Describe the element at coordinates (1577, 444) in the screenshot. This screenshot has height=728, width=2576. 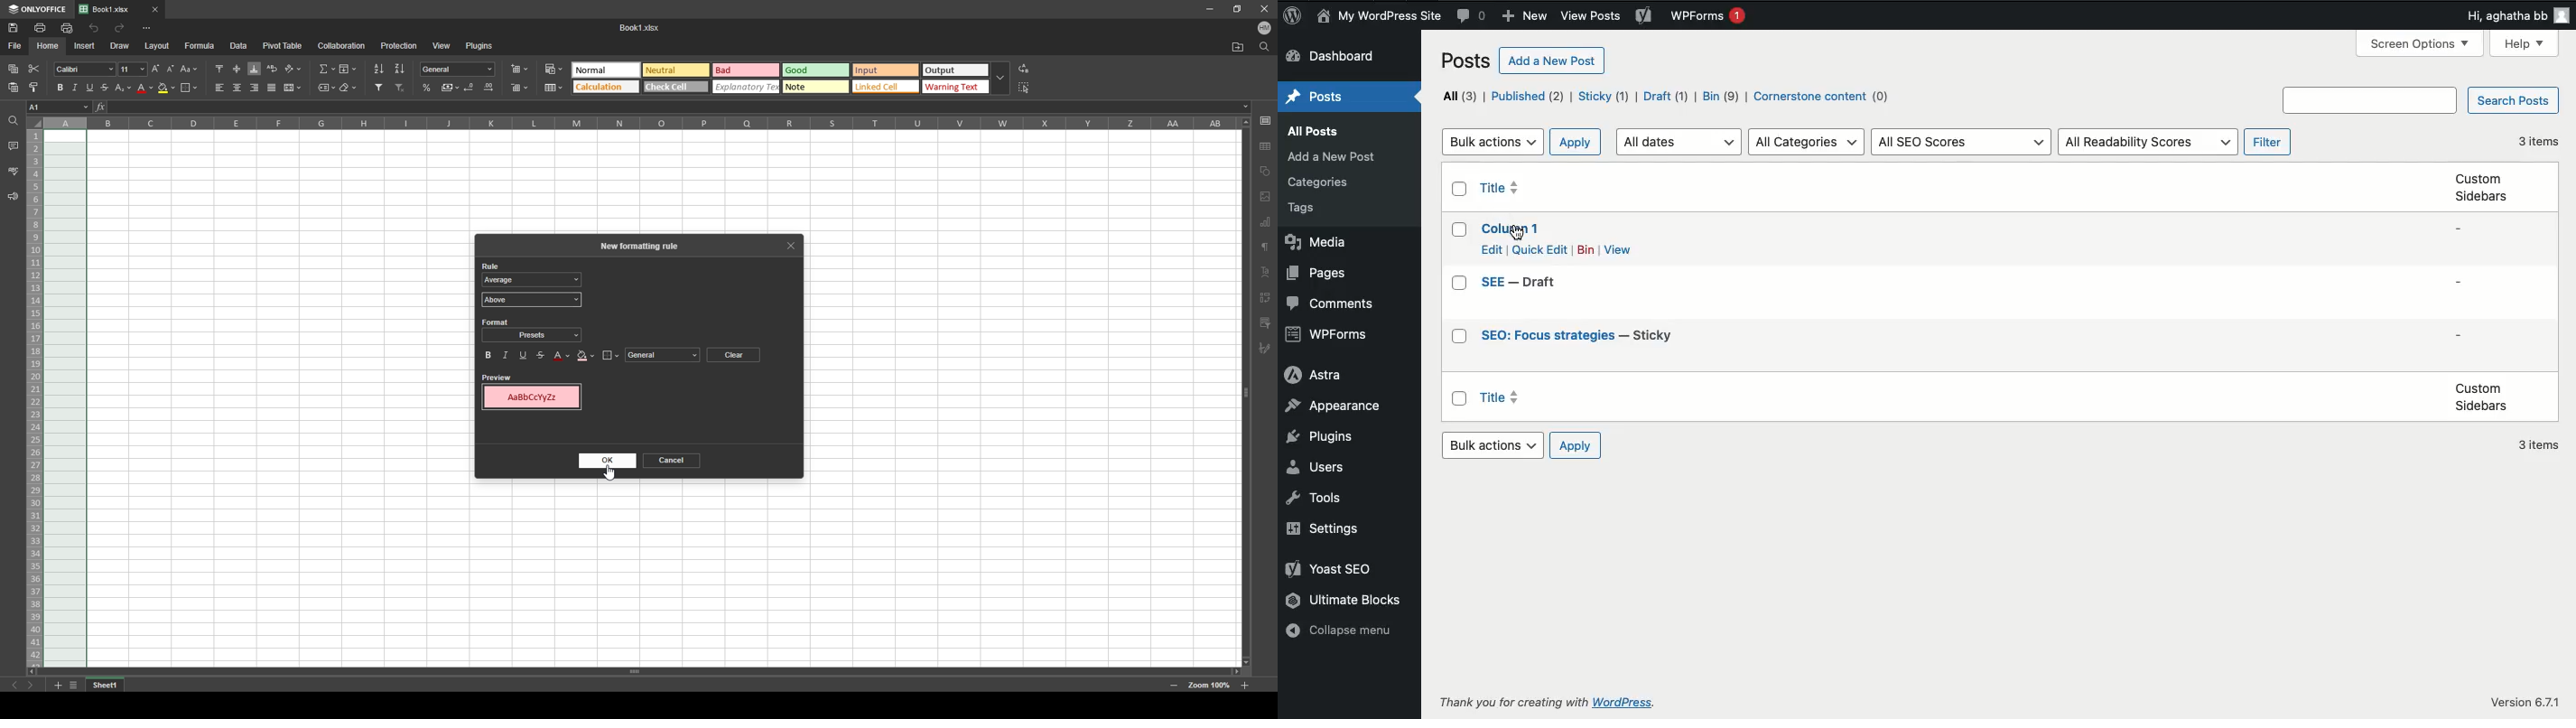
I see `Apply` at that location.